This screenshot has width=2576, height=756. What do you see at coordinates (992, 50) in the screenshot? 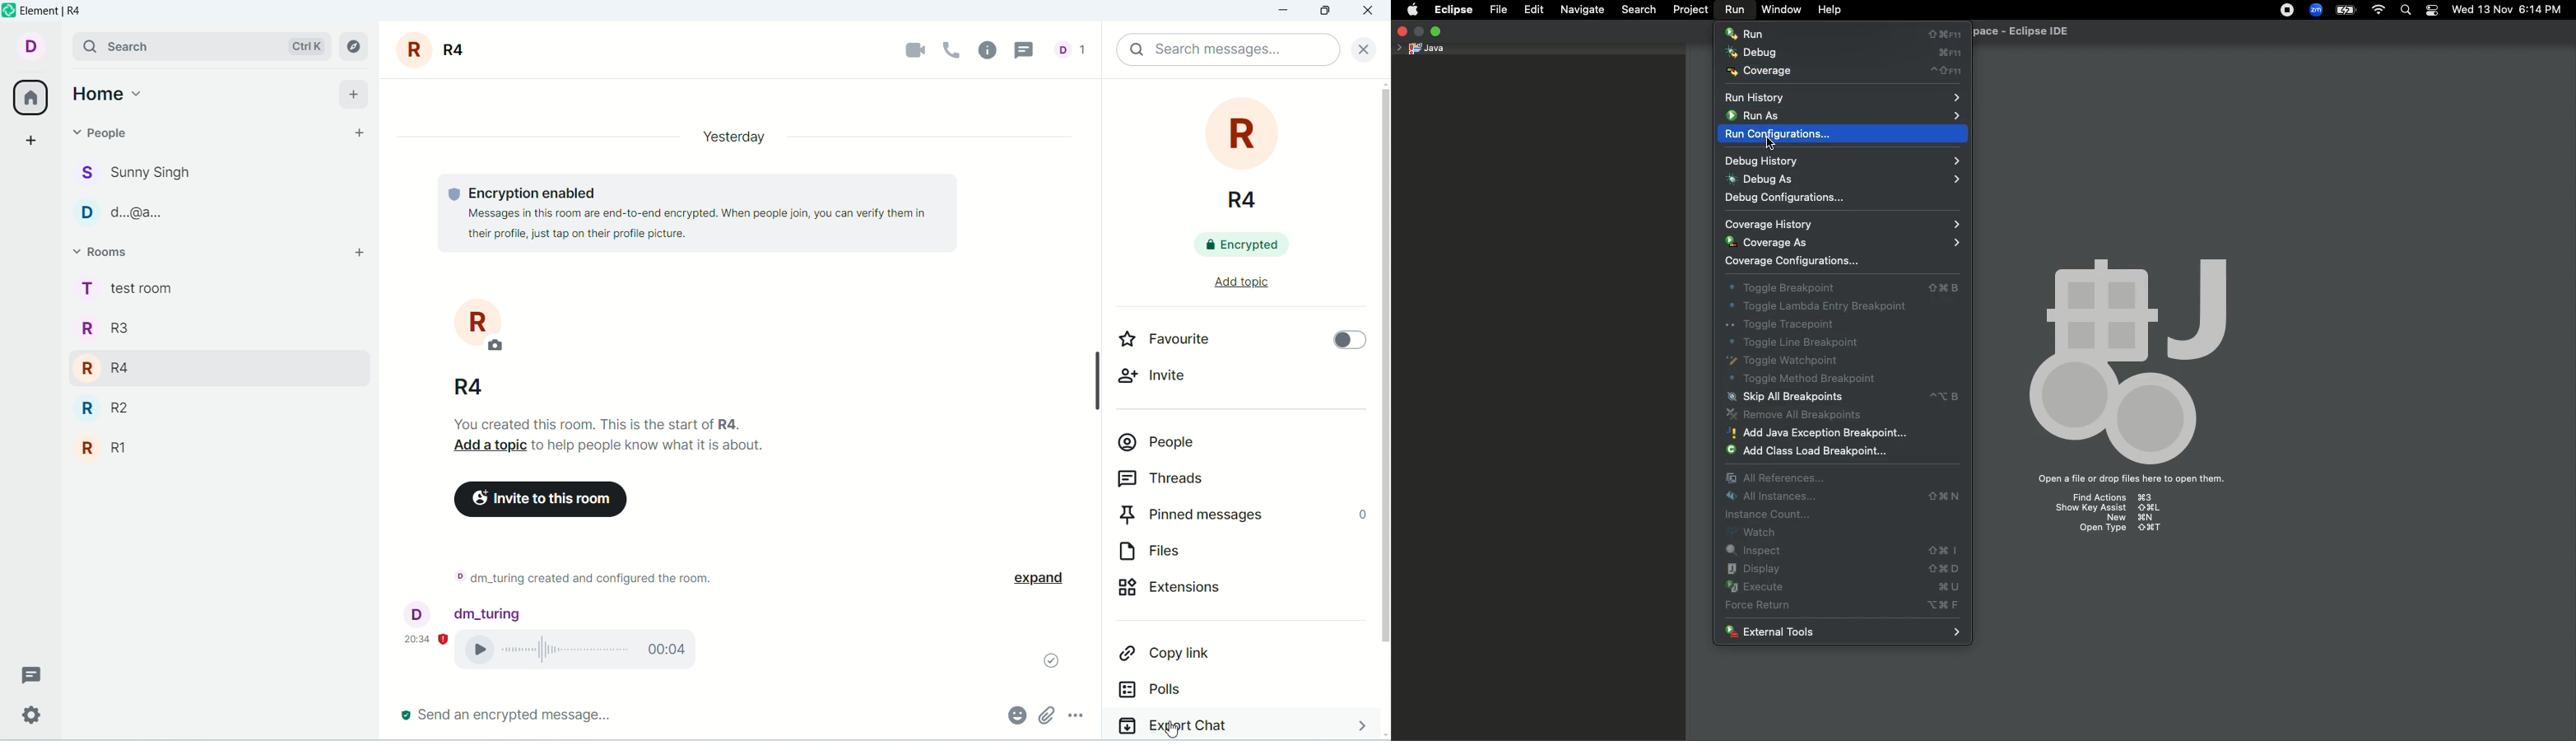
I see `room info` at bounding box center [992, 50].